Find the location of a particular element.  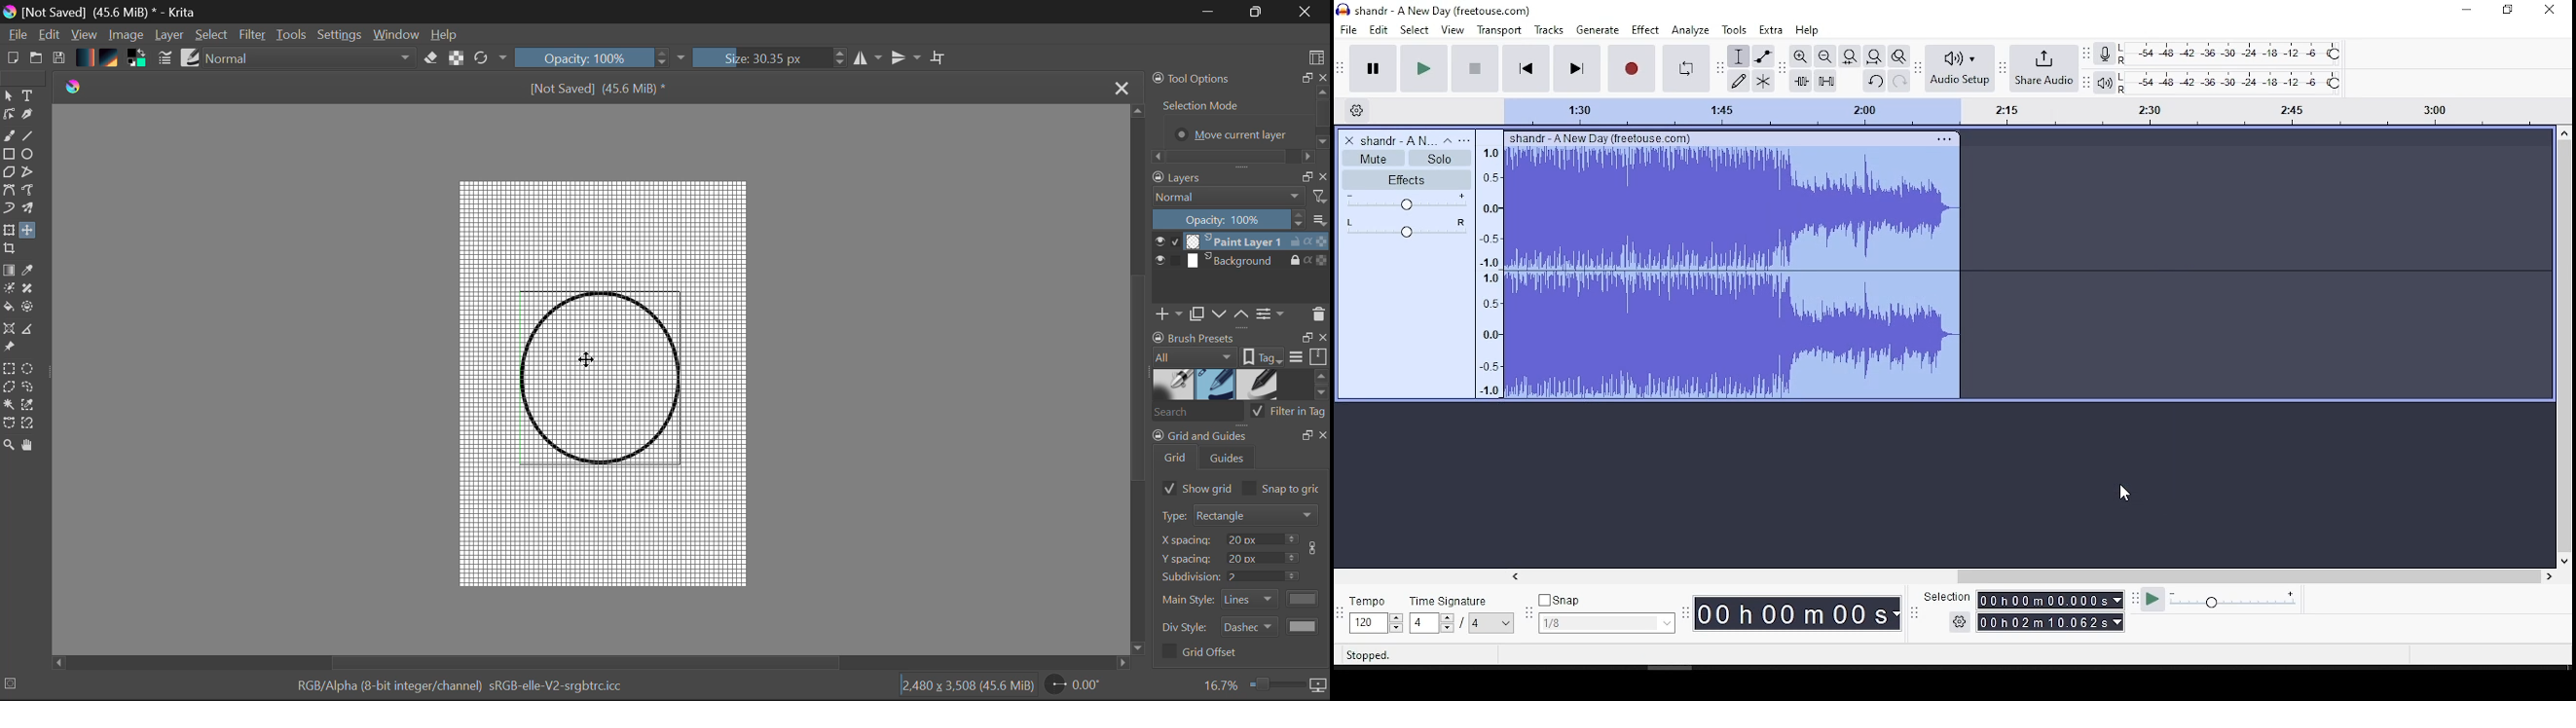

Bezier Curve Selection is located at coordinates (8, 423).